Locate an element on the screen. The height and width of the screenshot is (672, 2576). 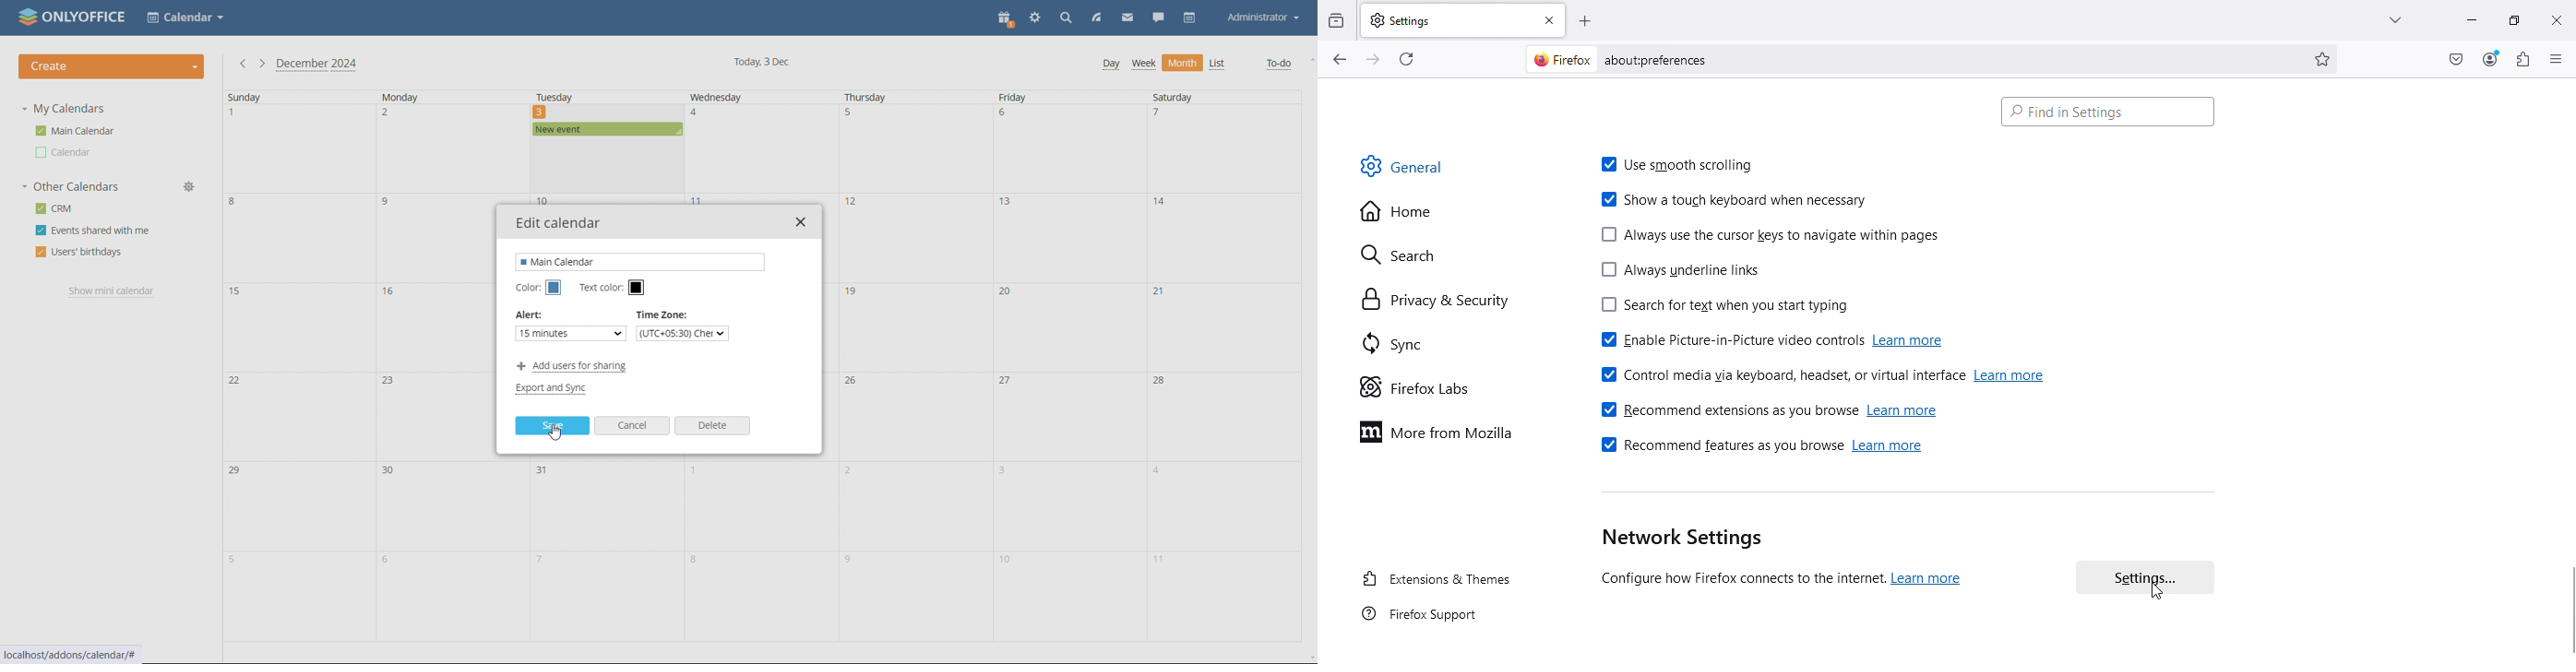
Close is located at coordinates (2556, 19).